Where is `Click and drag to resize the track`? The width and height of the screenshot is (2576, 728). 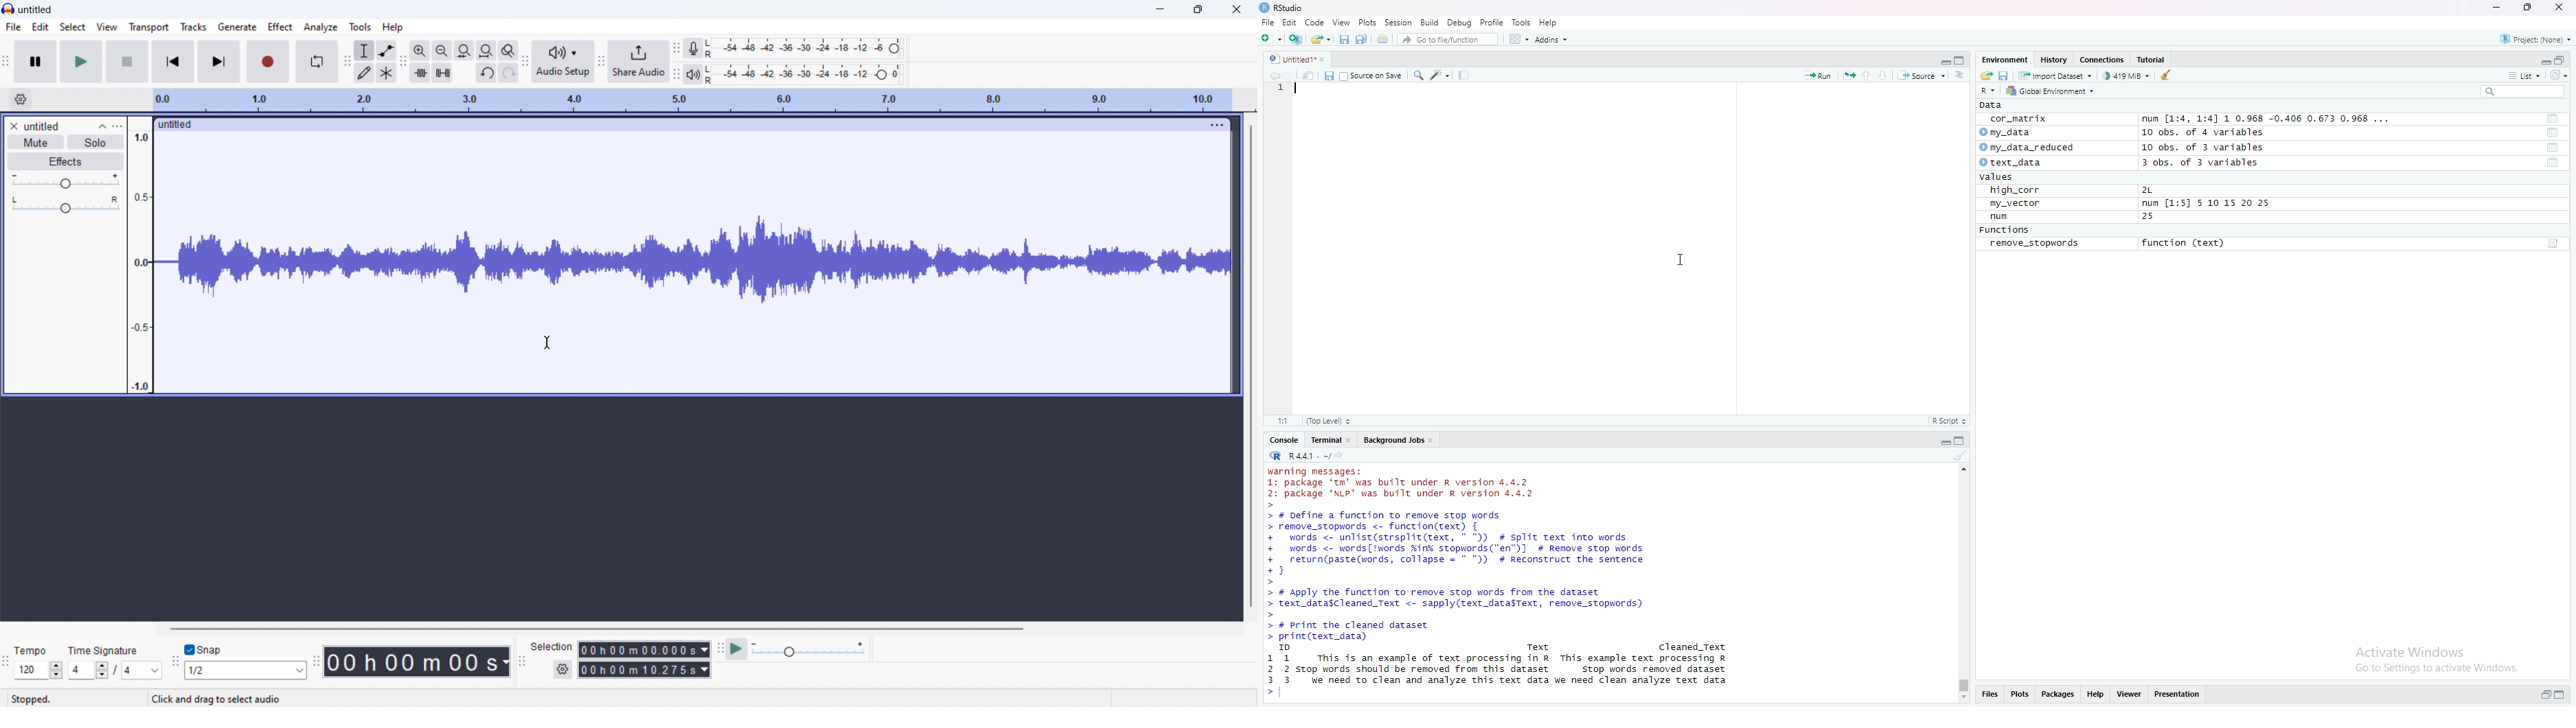
Click and drag to resize the track is located at coordinates (255, 699).